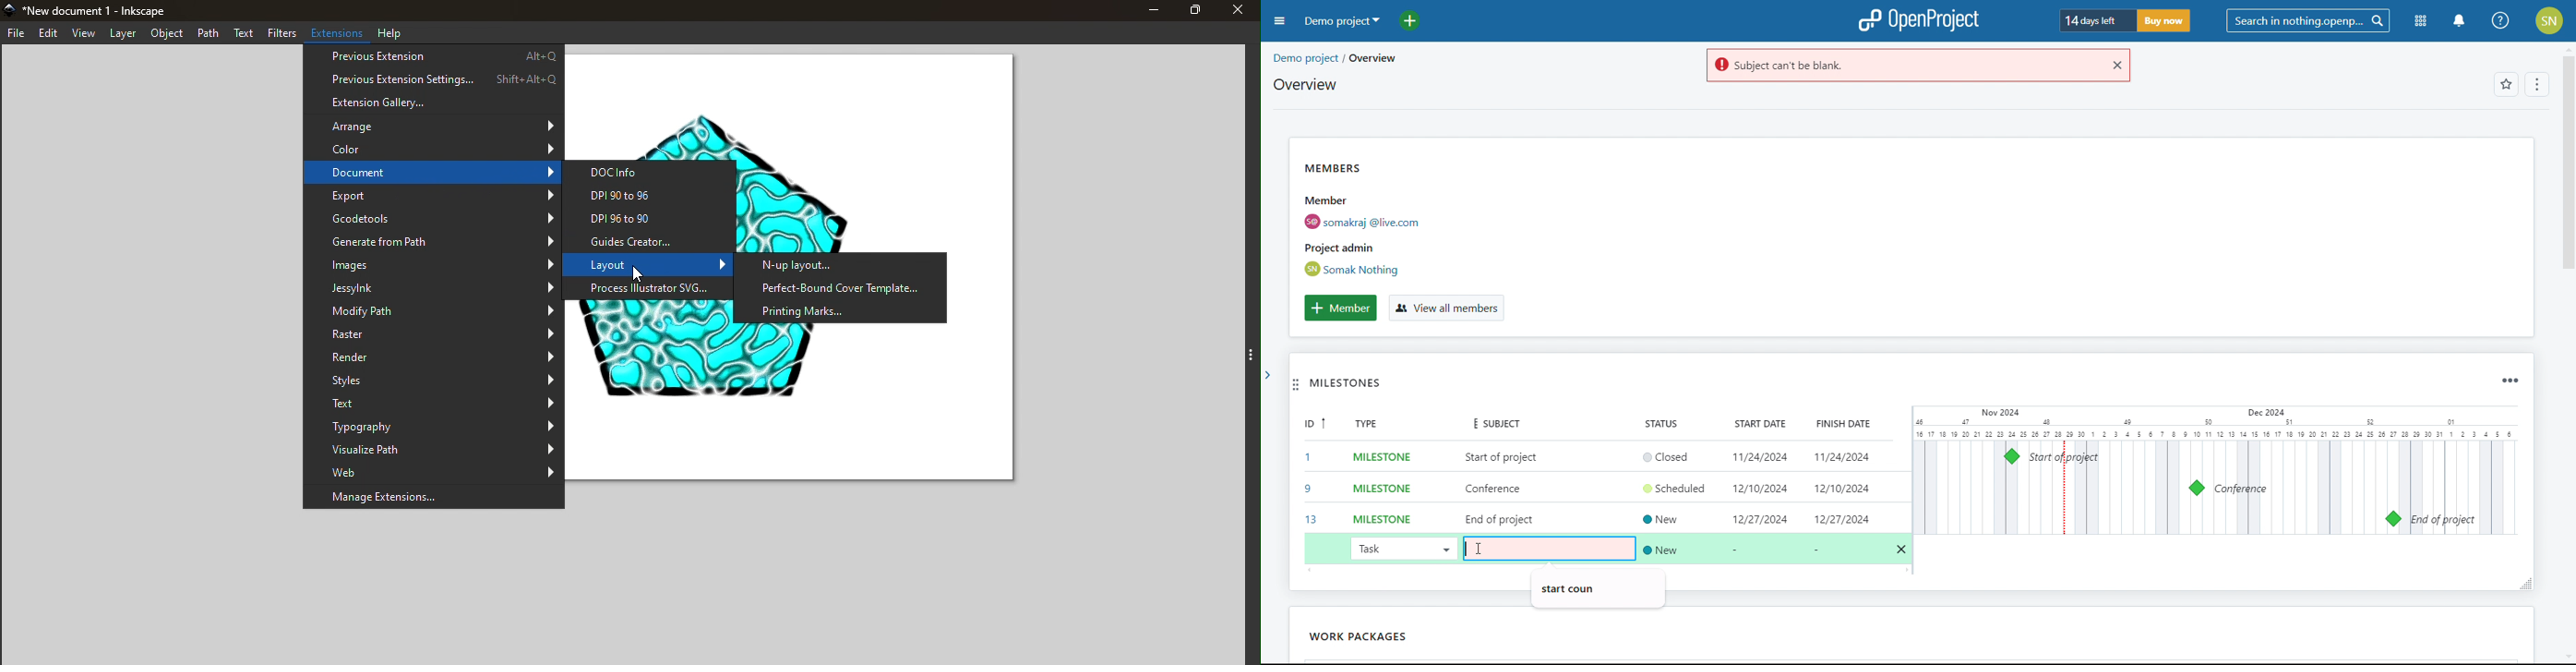  What do you see at coordinates (1902, 550) in the screenshot?
I see `delete` at bounding box center [1902, 550].